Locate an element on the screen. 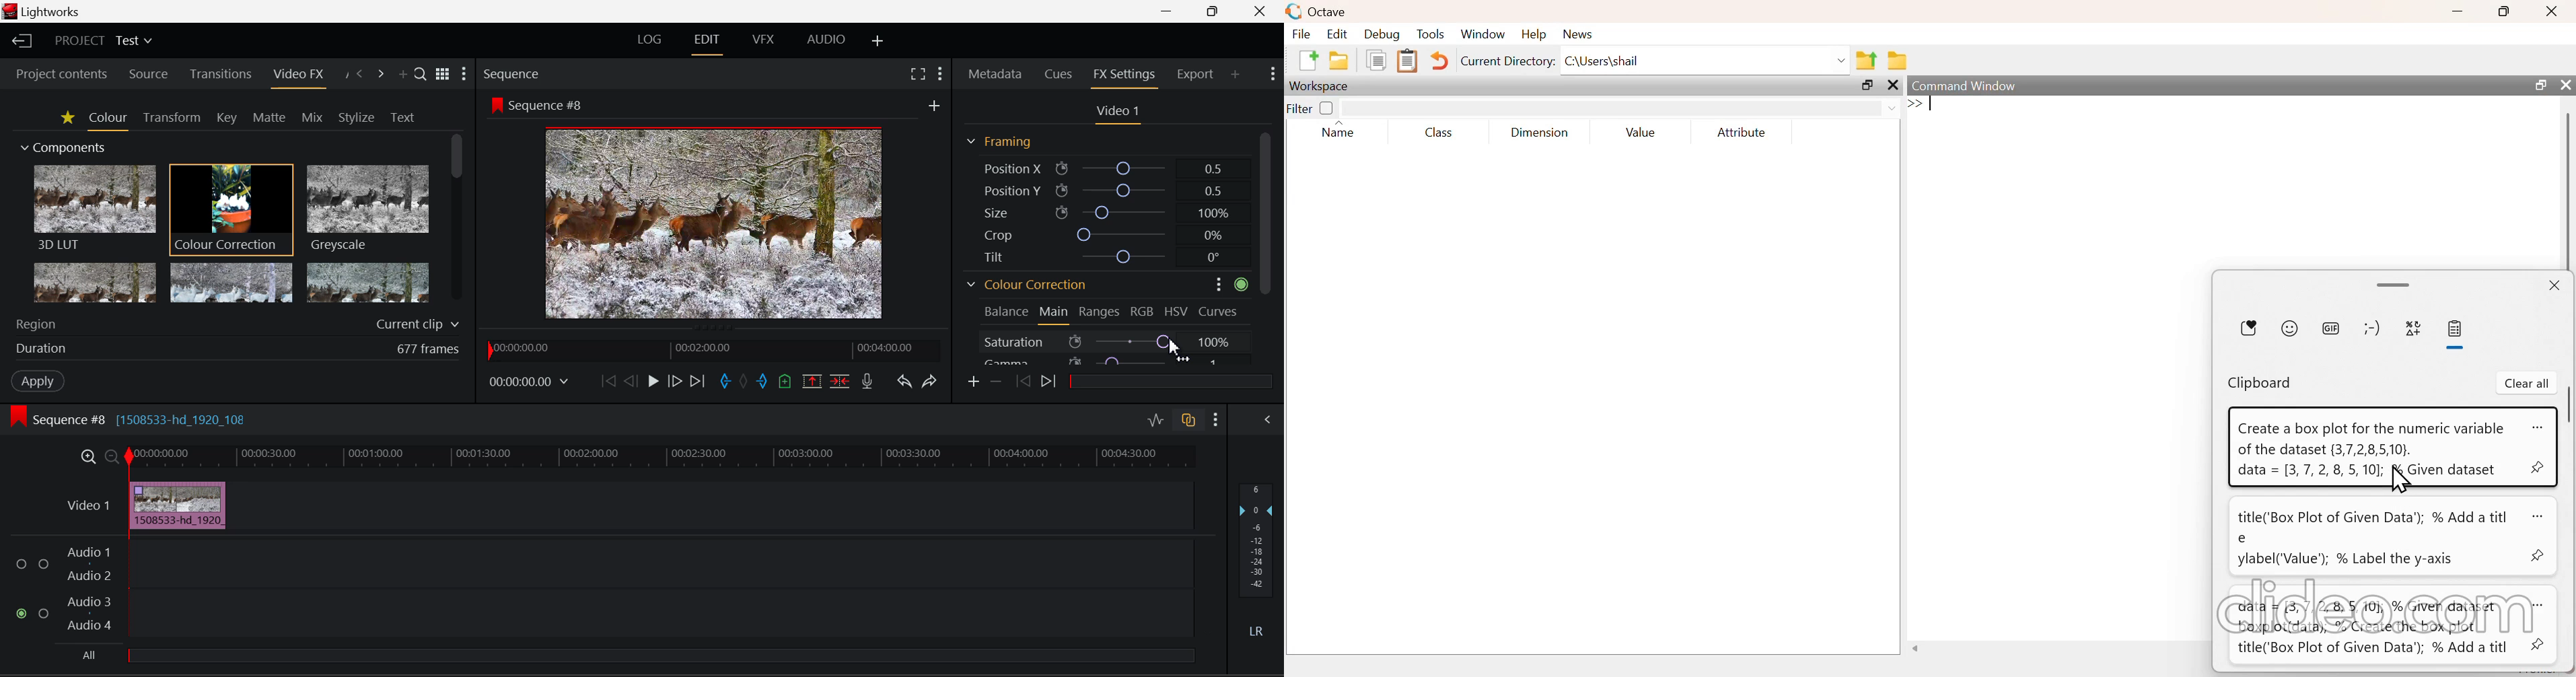 The height and width of the screenshot is (700, 2576). Show Settings is located at coordinates (464, 74).